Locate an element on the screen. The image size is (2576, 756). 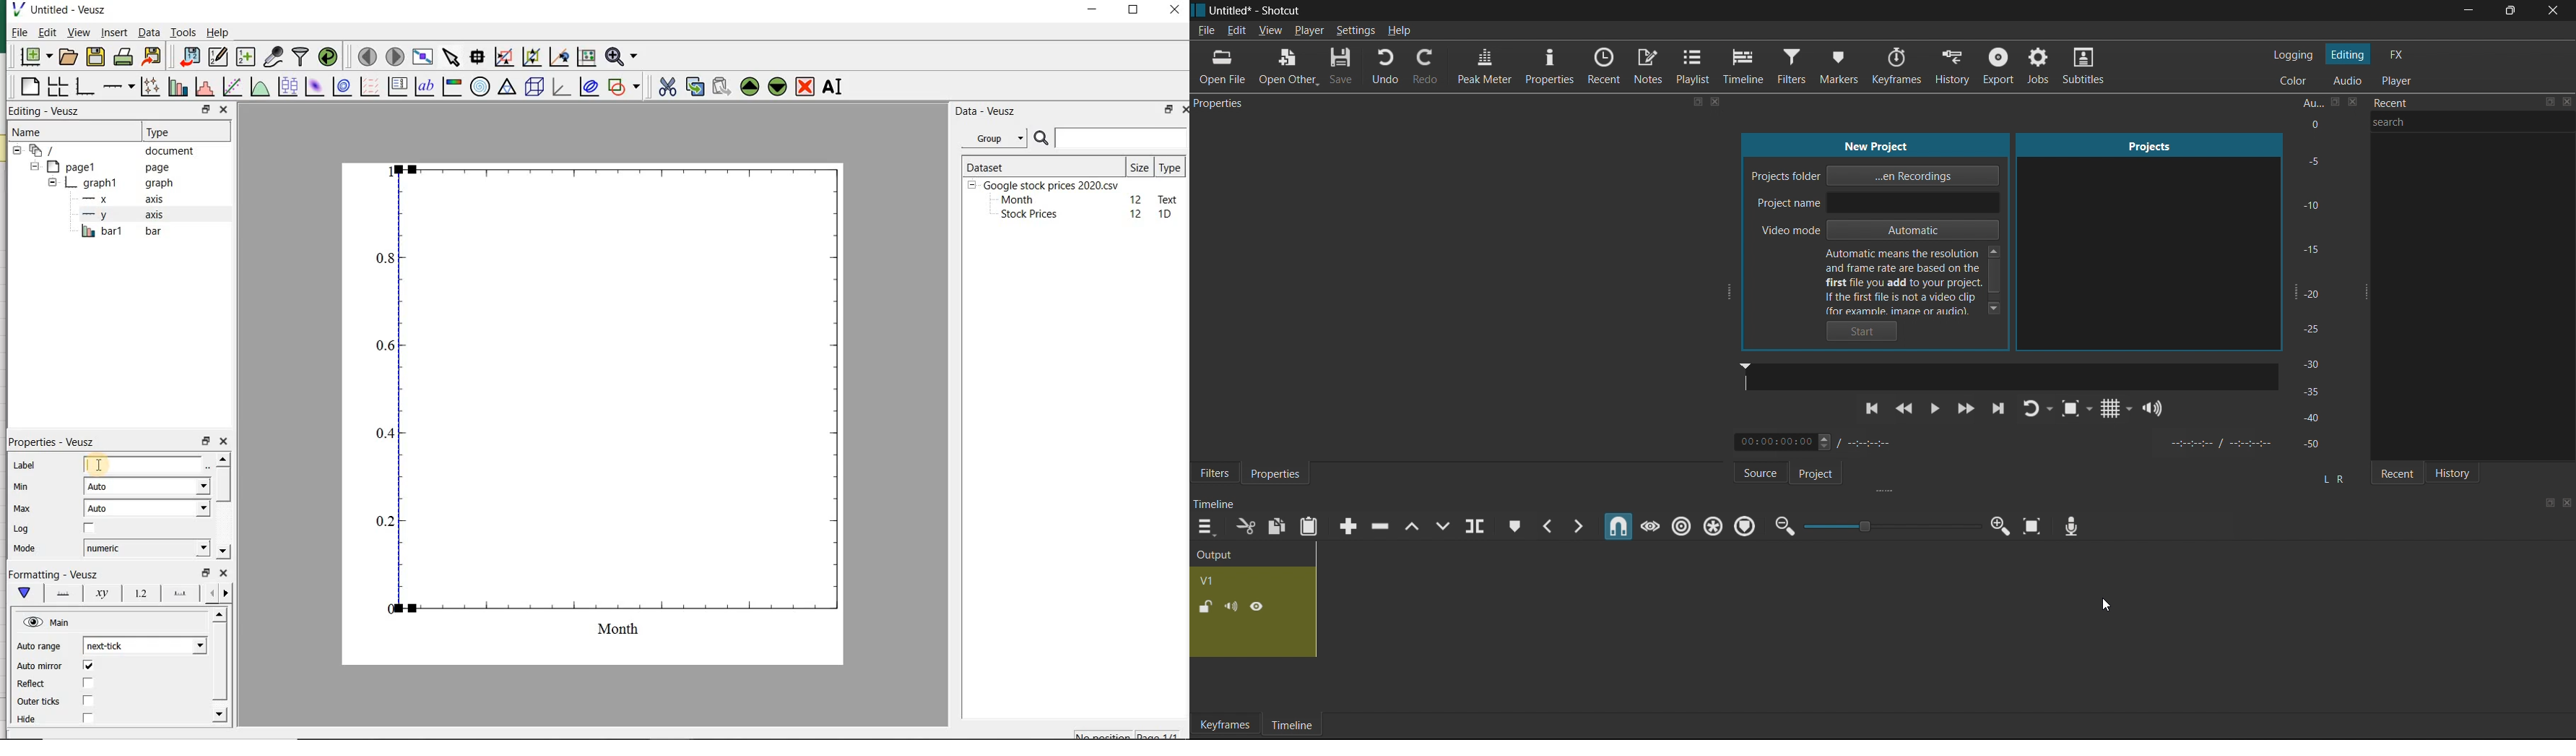
insert is located at coordinates (114, 33).